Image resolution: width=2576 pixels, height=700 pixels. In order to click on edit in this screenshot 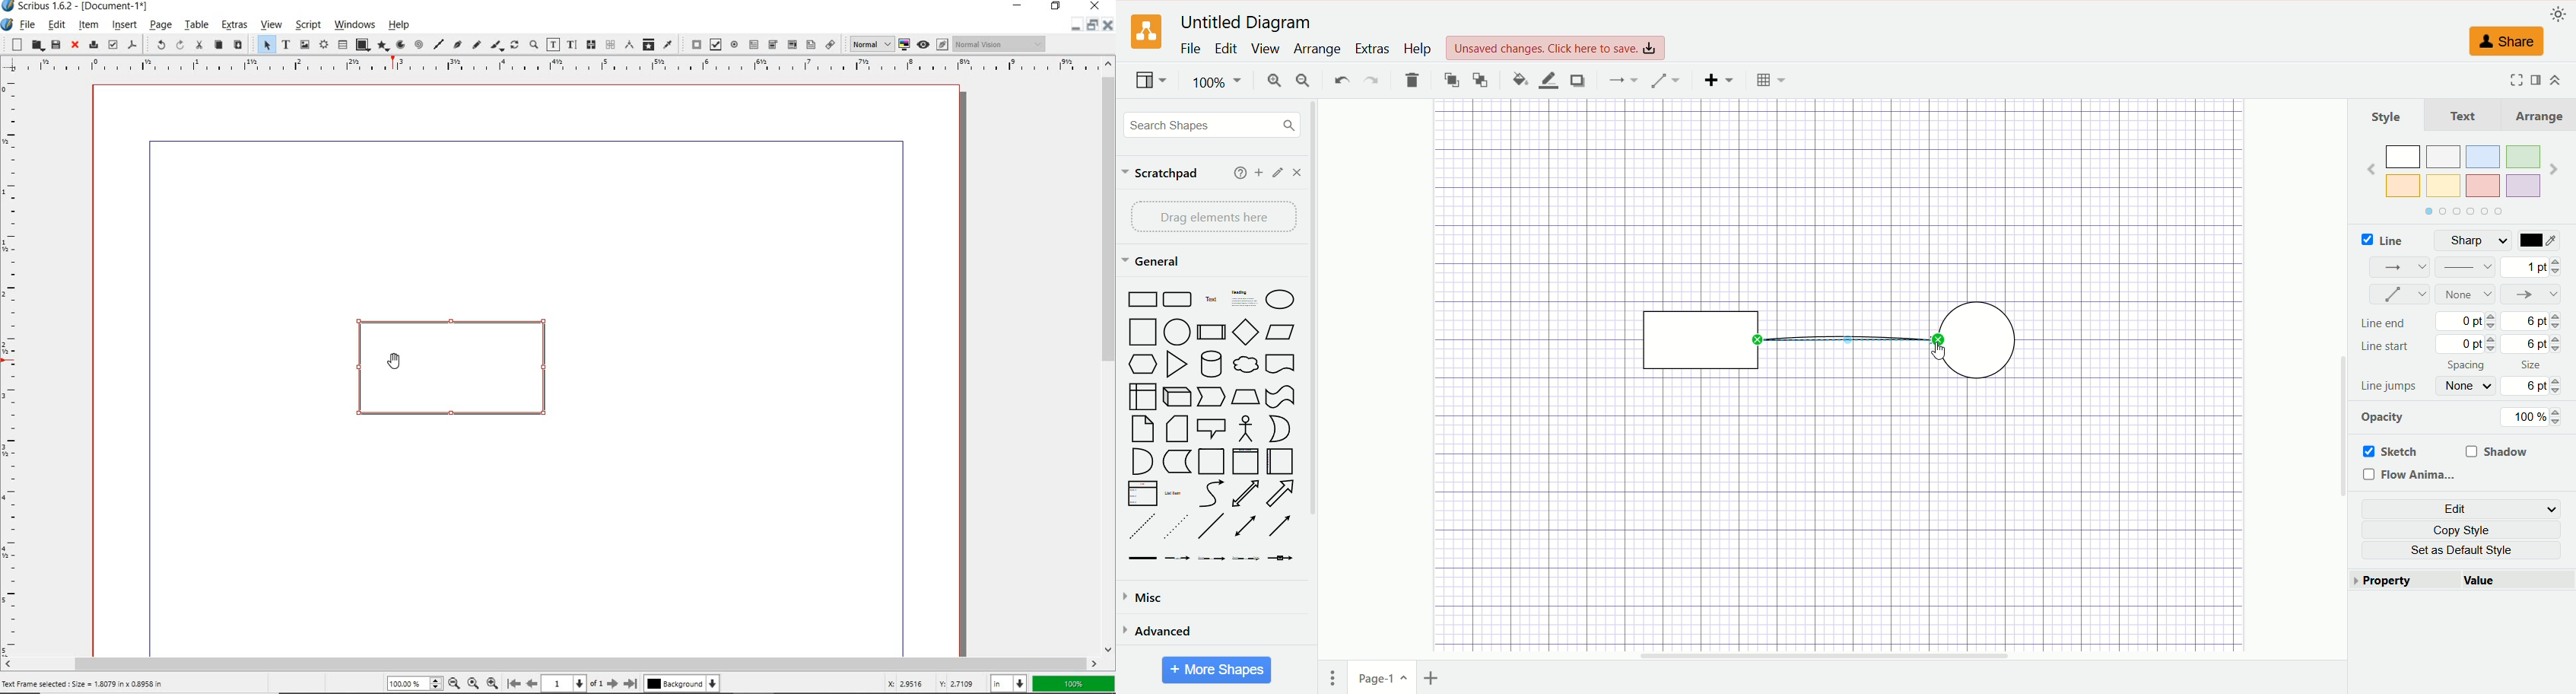, I will do `click(55, 26)`.